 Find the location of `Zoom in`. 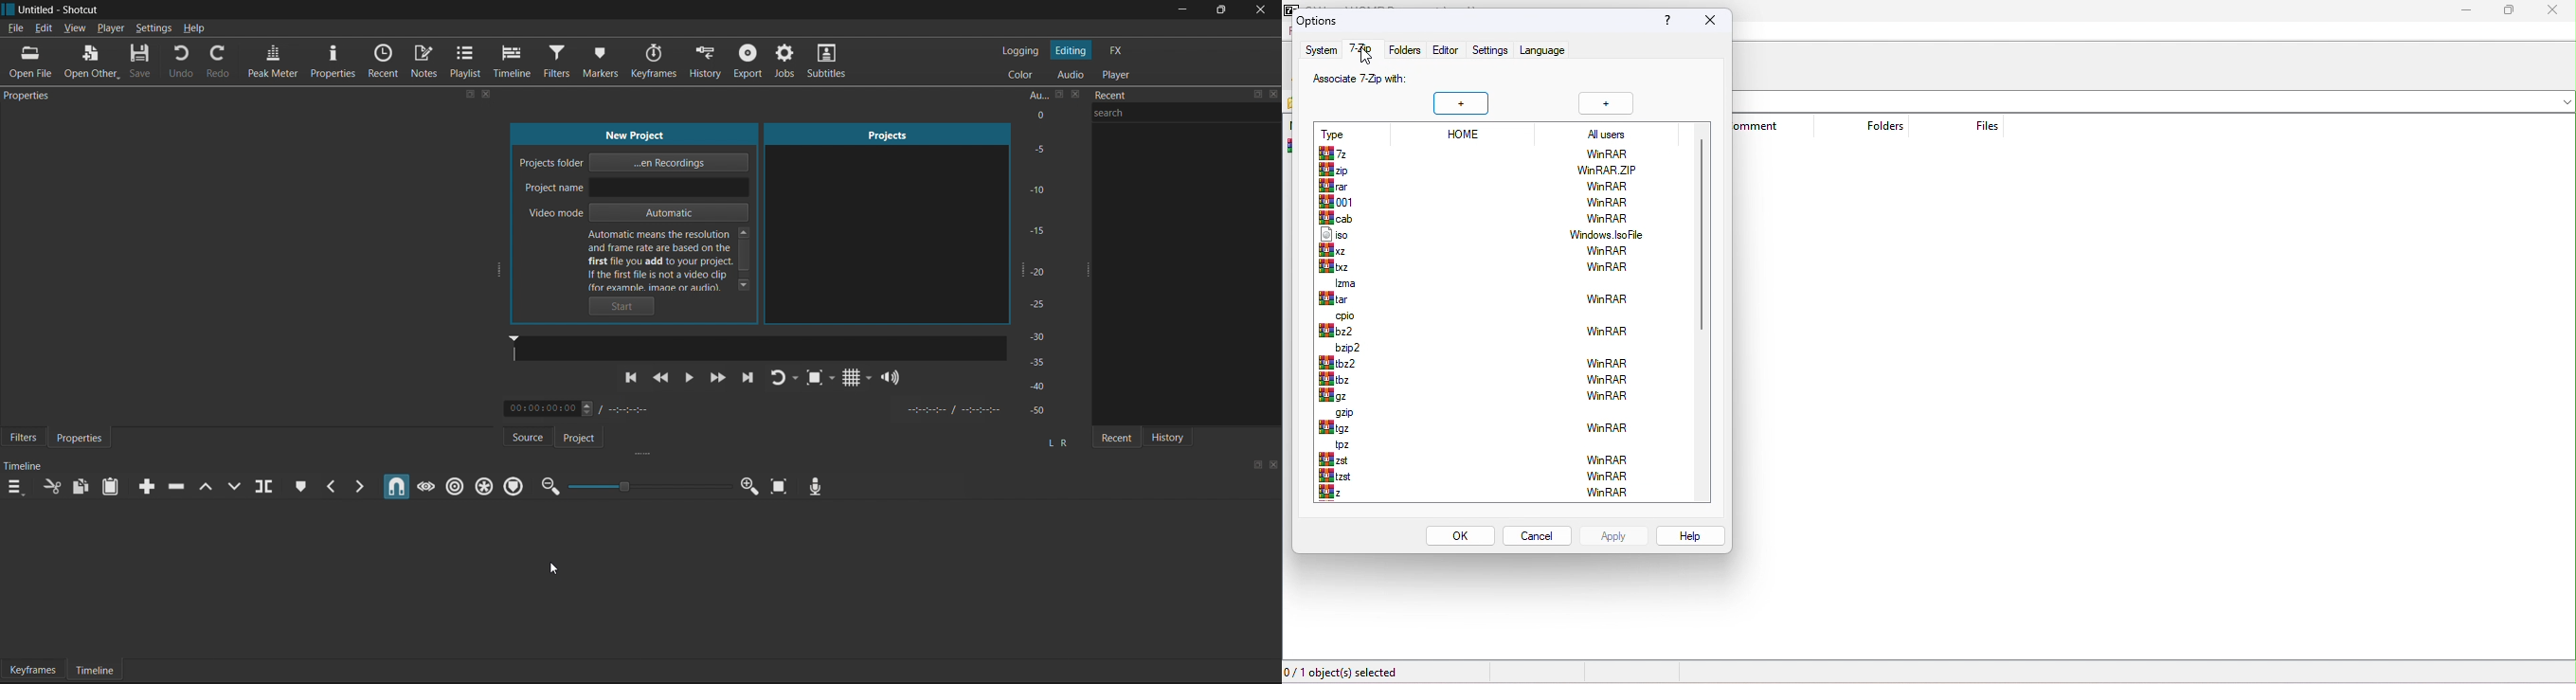

Zoom in is located at coordinates (748, 488).